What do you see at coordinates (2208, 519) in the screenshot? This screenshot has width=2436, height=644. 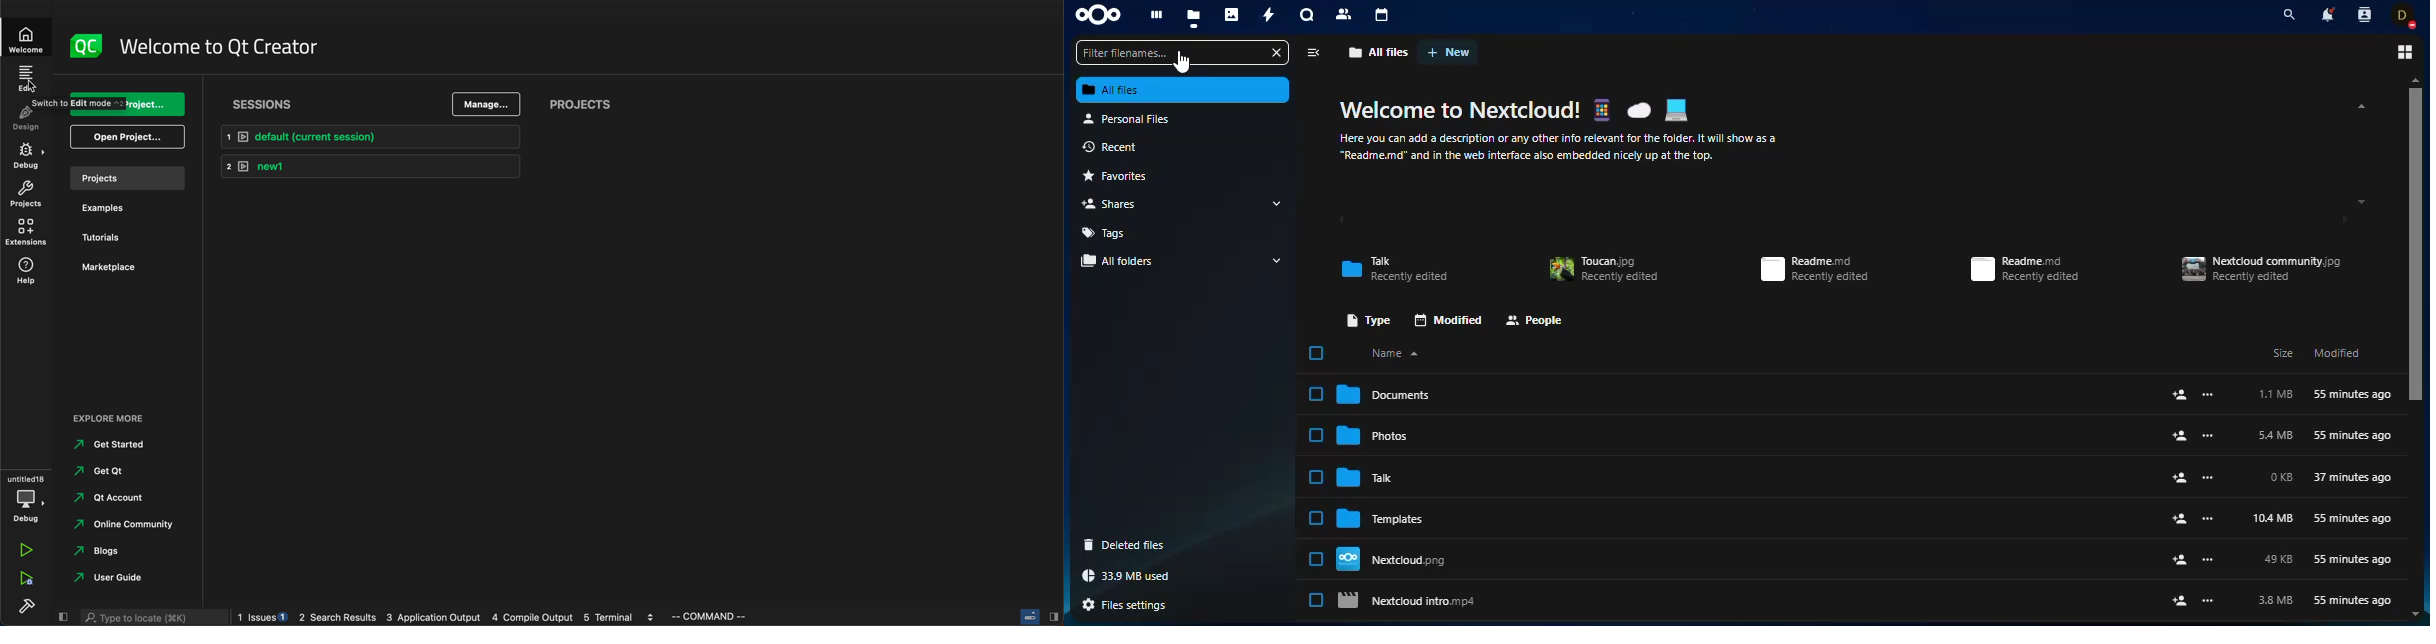 I see `more` at bounding box center [2208, 519].